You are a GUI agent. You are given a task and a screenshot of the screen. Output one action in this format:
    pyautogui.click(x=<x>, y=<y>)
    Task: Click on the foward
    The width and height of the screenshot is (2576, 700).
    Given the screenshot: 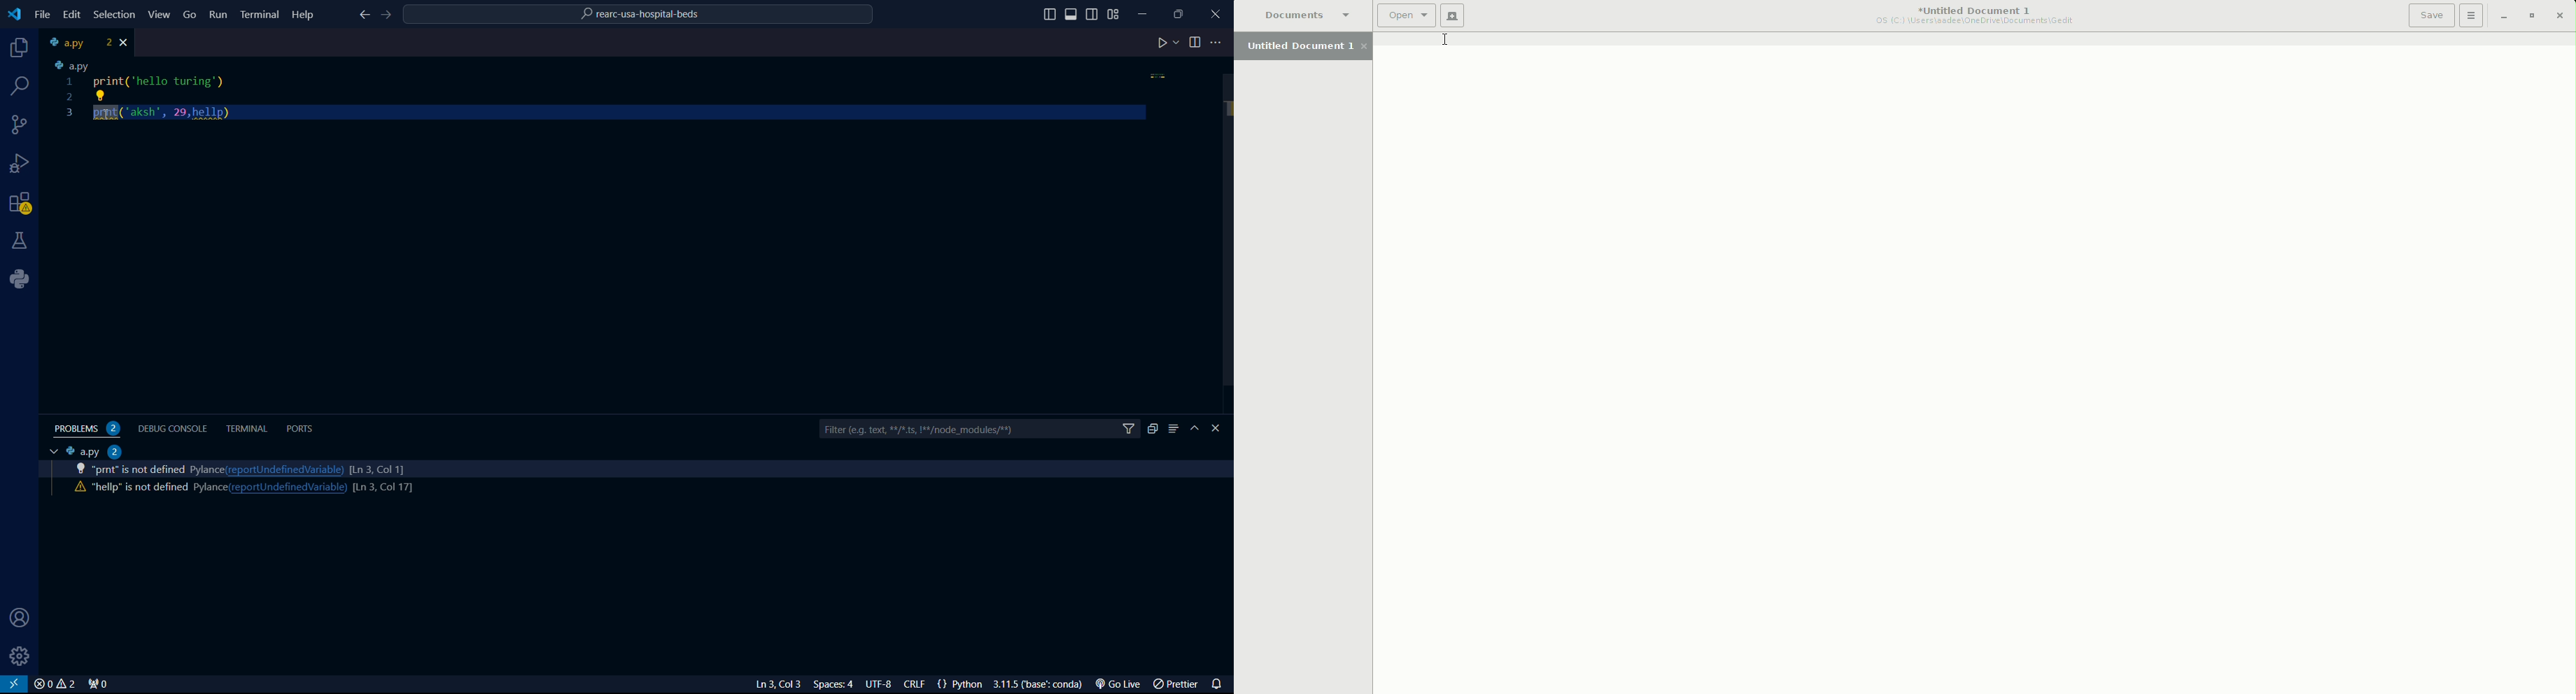 What is the action you would take?
    pyautogui.click(x=389, y=15)
    